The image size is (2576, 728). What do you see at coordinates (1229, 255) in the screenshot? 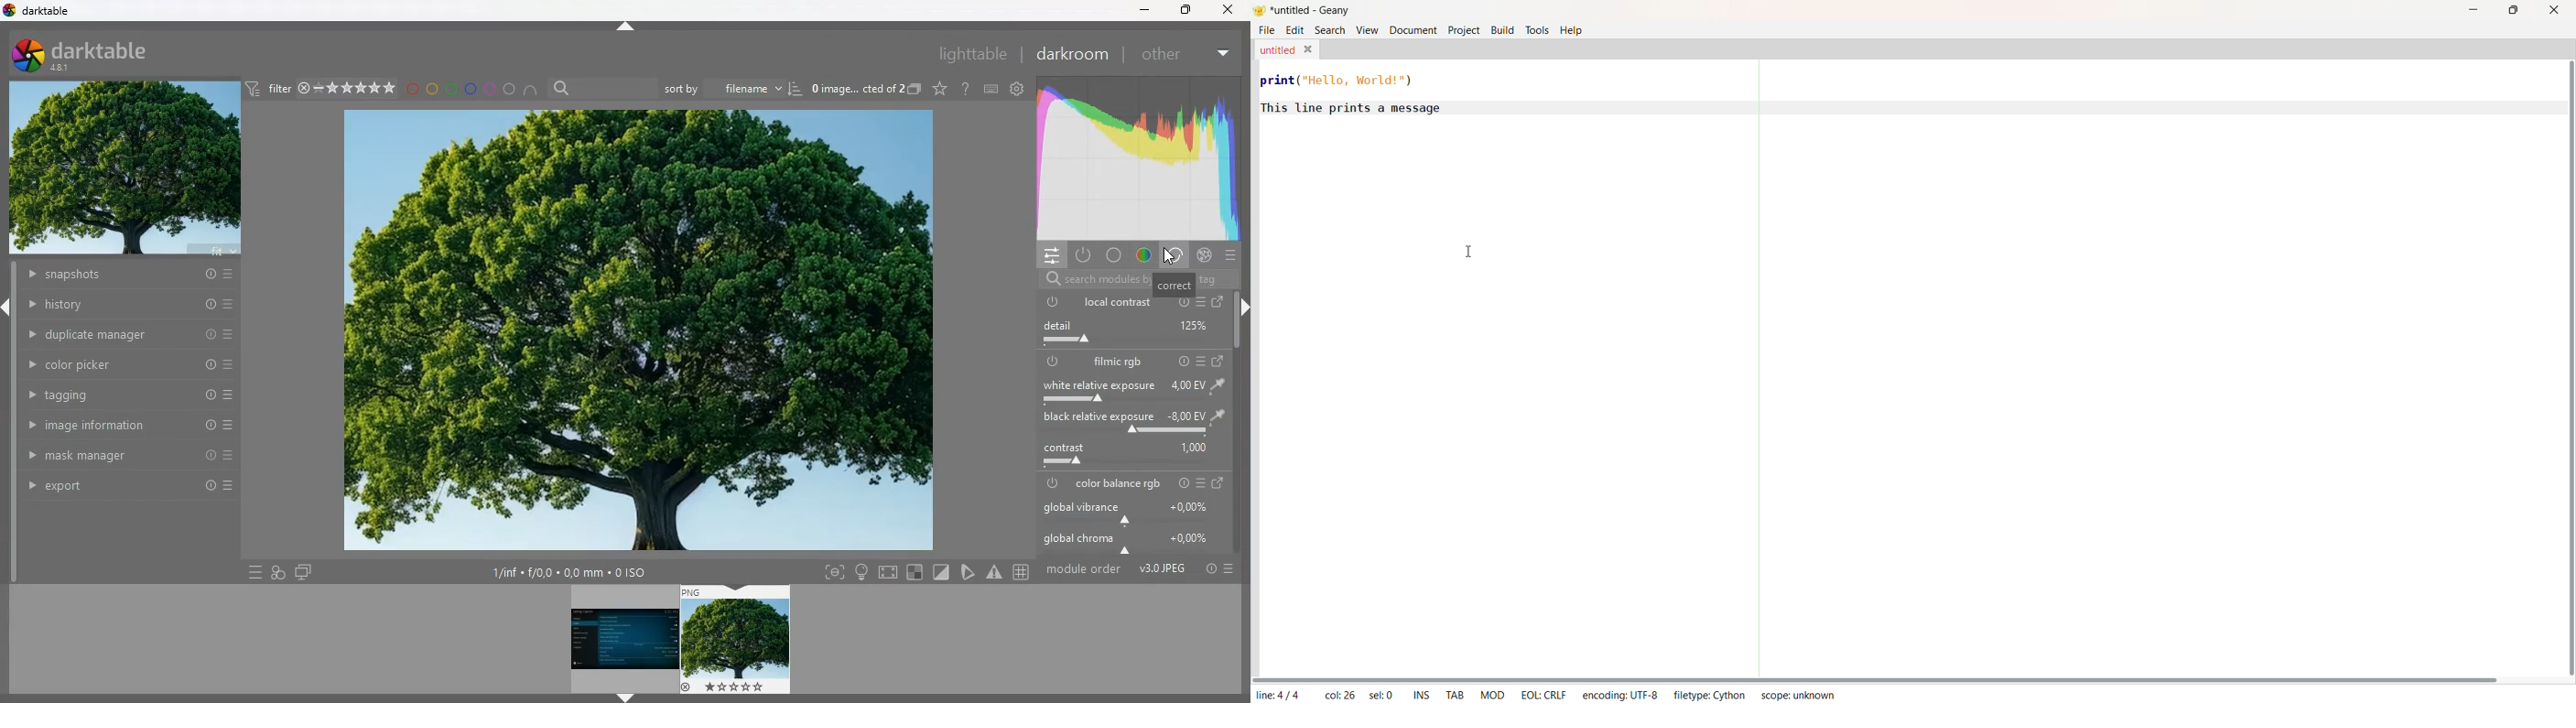
I see `more` at bounding box center [1229, 255].